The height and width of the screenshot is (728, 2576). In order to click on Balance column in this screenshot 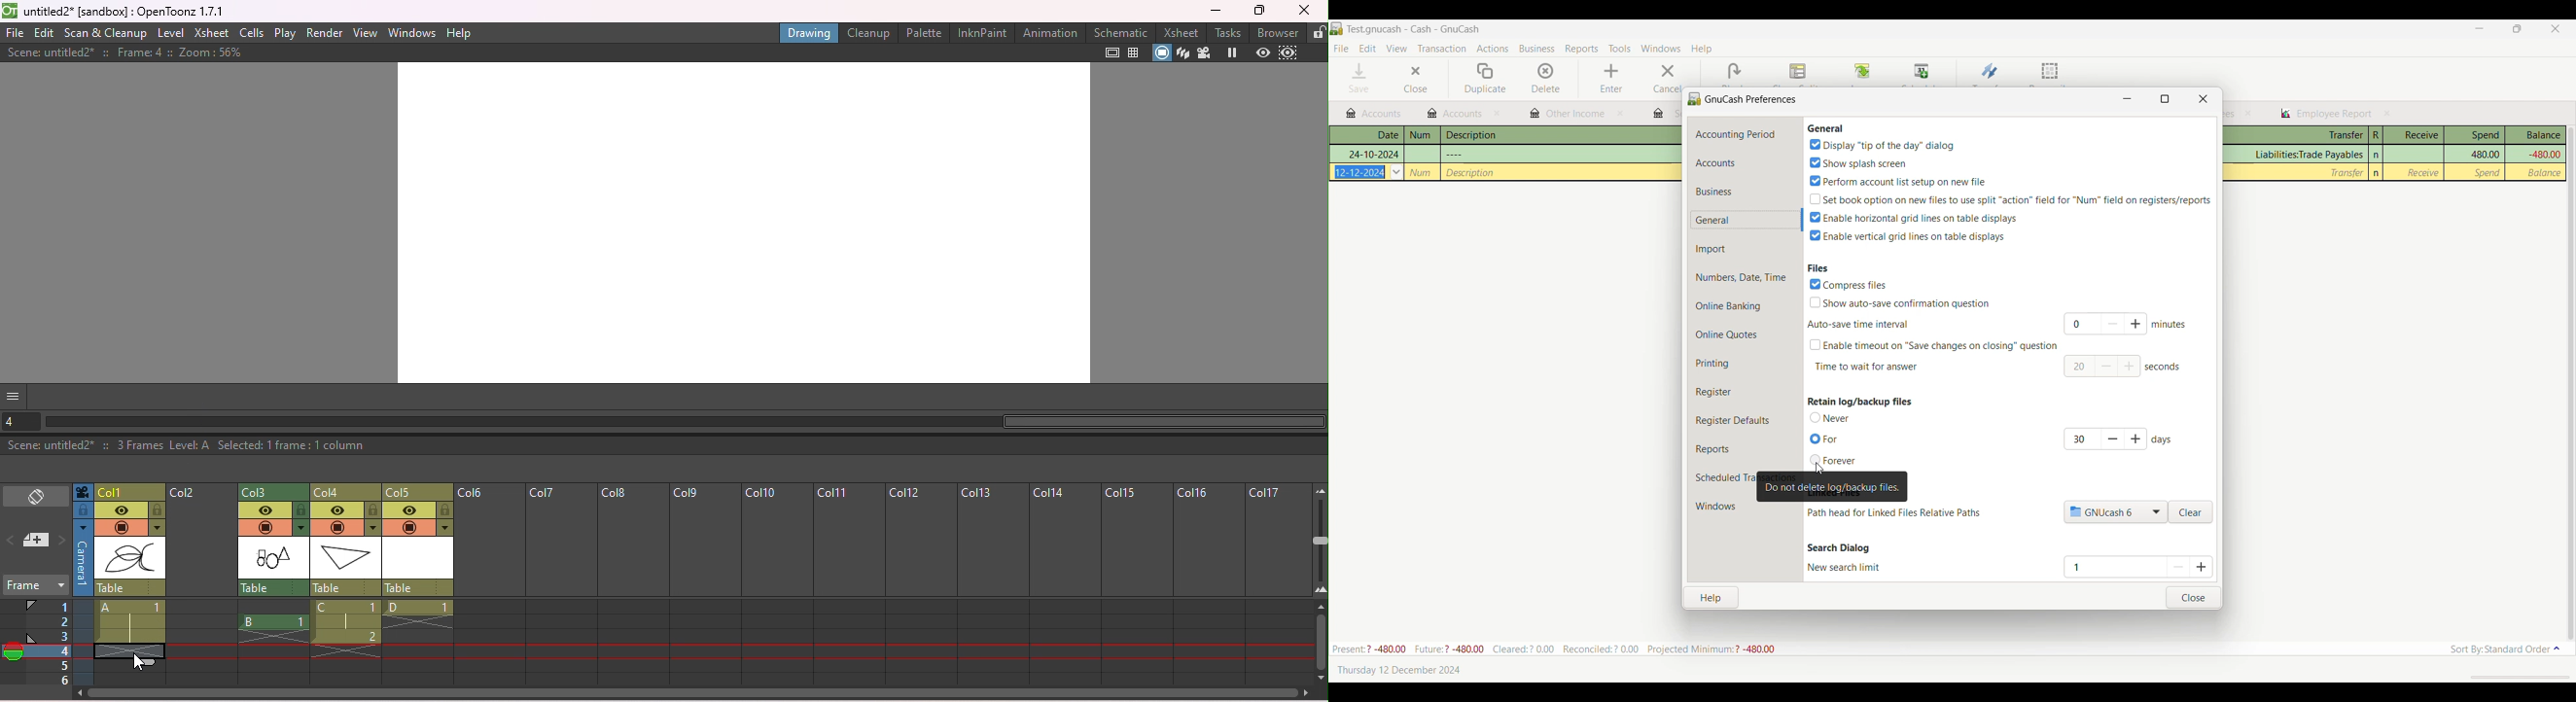, I will do `click(2536, 135)`.